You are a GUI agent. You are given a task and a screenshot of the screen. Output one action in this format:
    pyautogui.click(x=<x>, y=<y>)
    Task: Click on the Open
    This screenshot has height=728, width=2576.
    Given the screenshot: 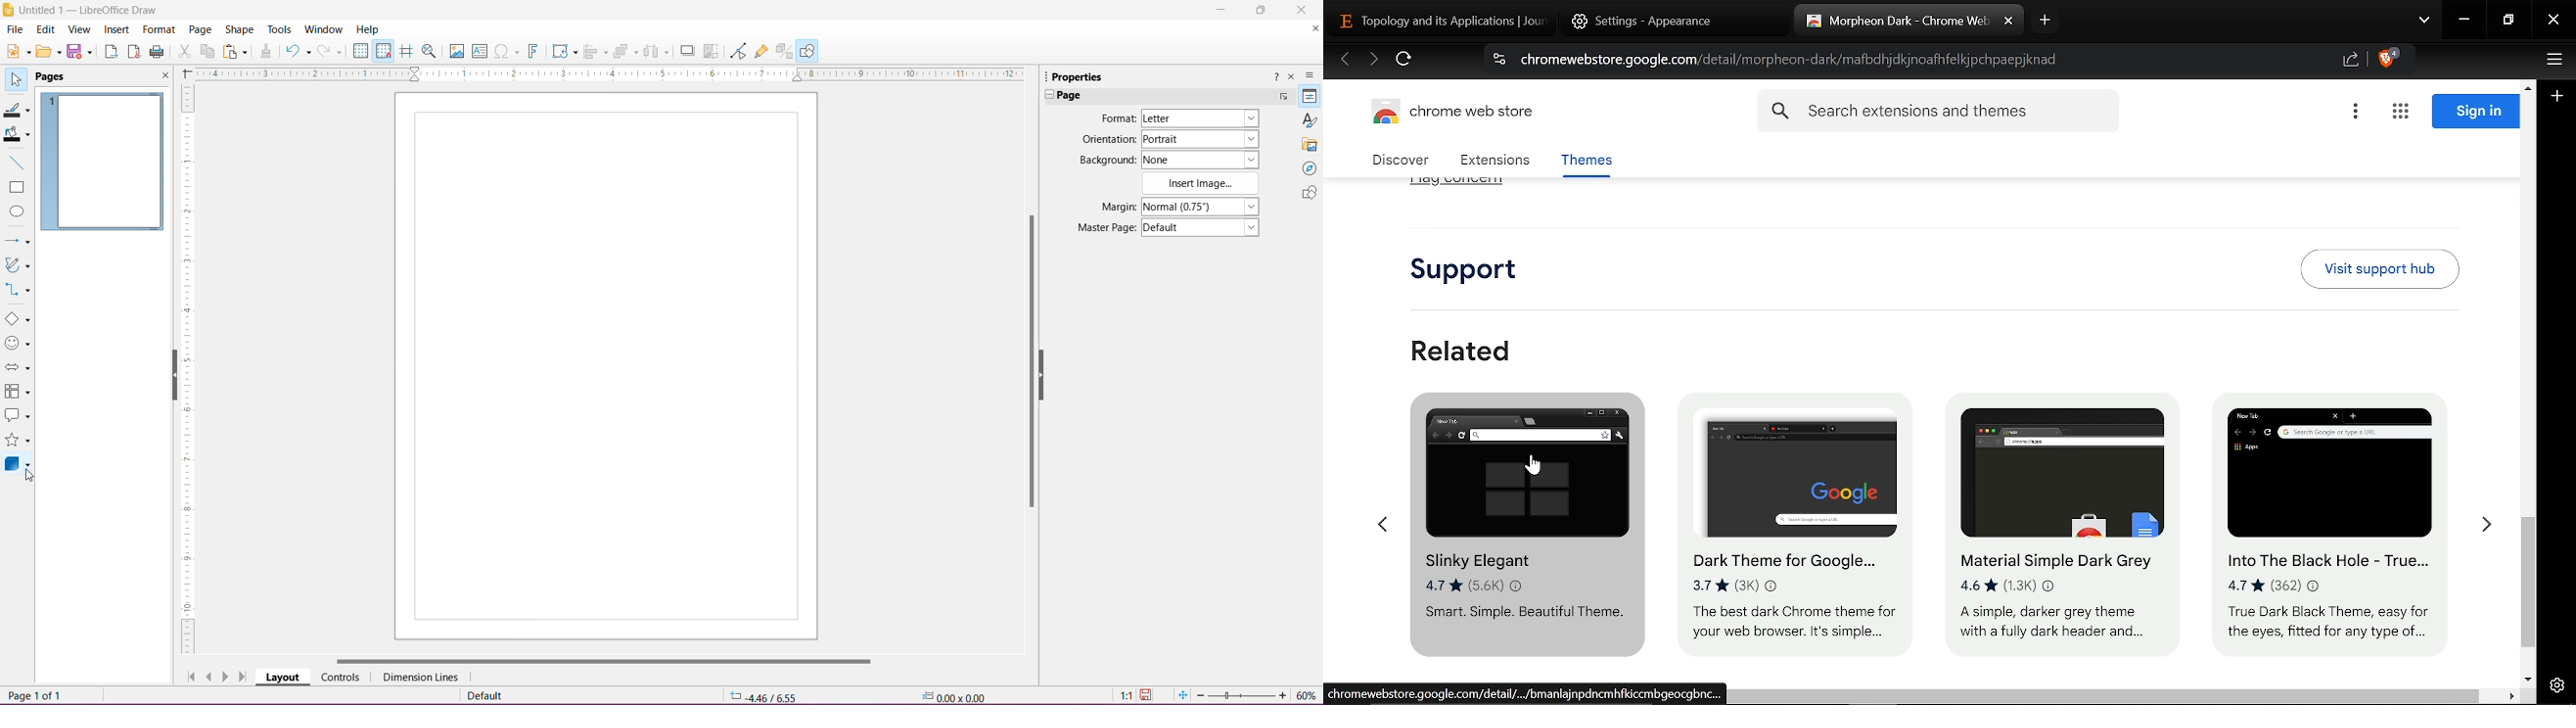 What is the action you would take?
    pyautogui.click(x=48, y=52)
    